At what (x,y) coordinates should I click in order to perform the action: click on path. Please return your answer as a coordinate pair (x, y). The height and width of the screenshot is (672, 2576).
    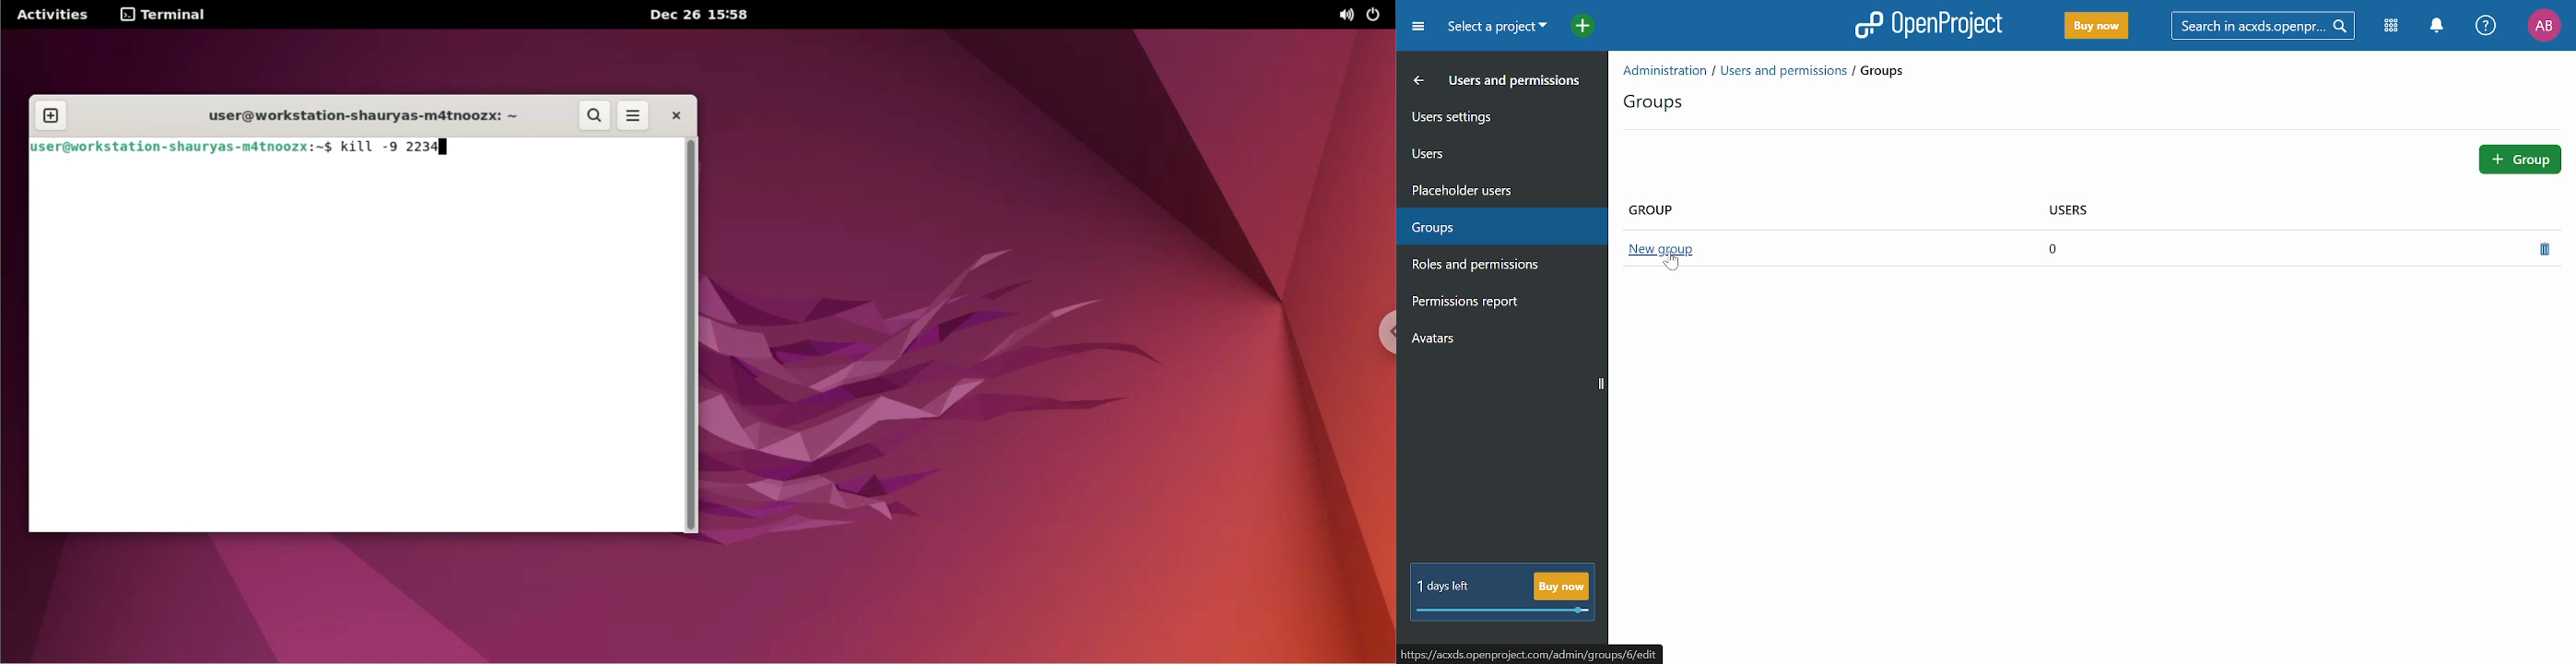
    Looking at the image, I should click on (1532, 653).